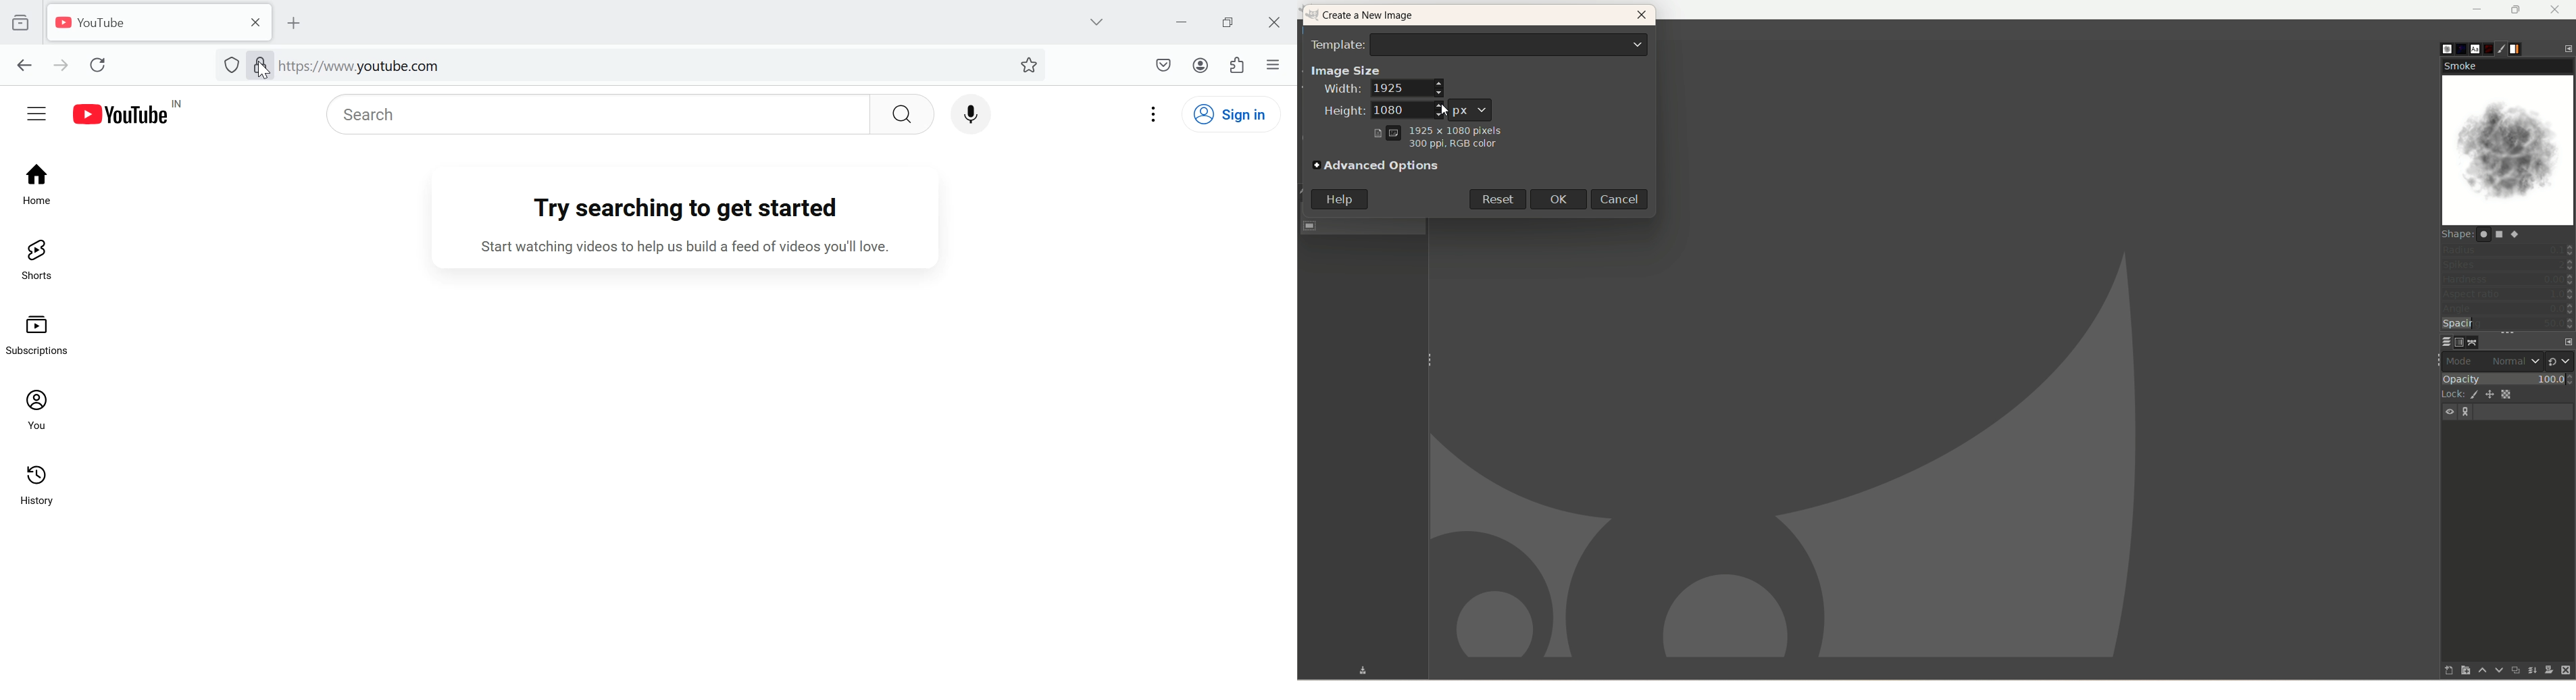 This screenshot has height=700, width=2576. Describe the element at coordinates (1095, 20) in the screenshot. I see `List all tabs` at that location.